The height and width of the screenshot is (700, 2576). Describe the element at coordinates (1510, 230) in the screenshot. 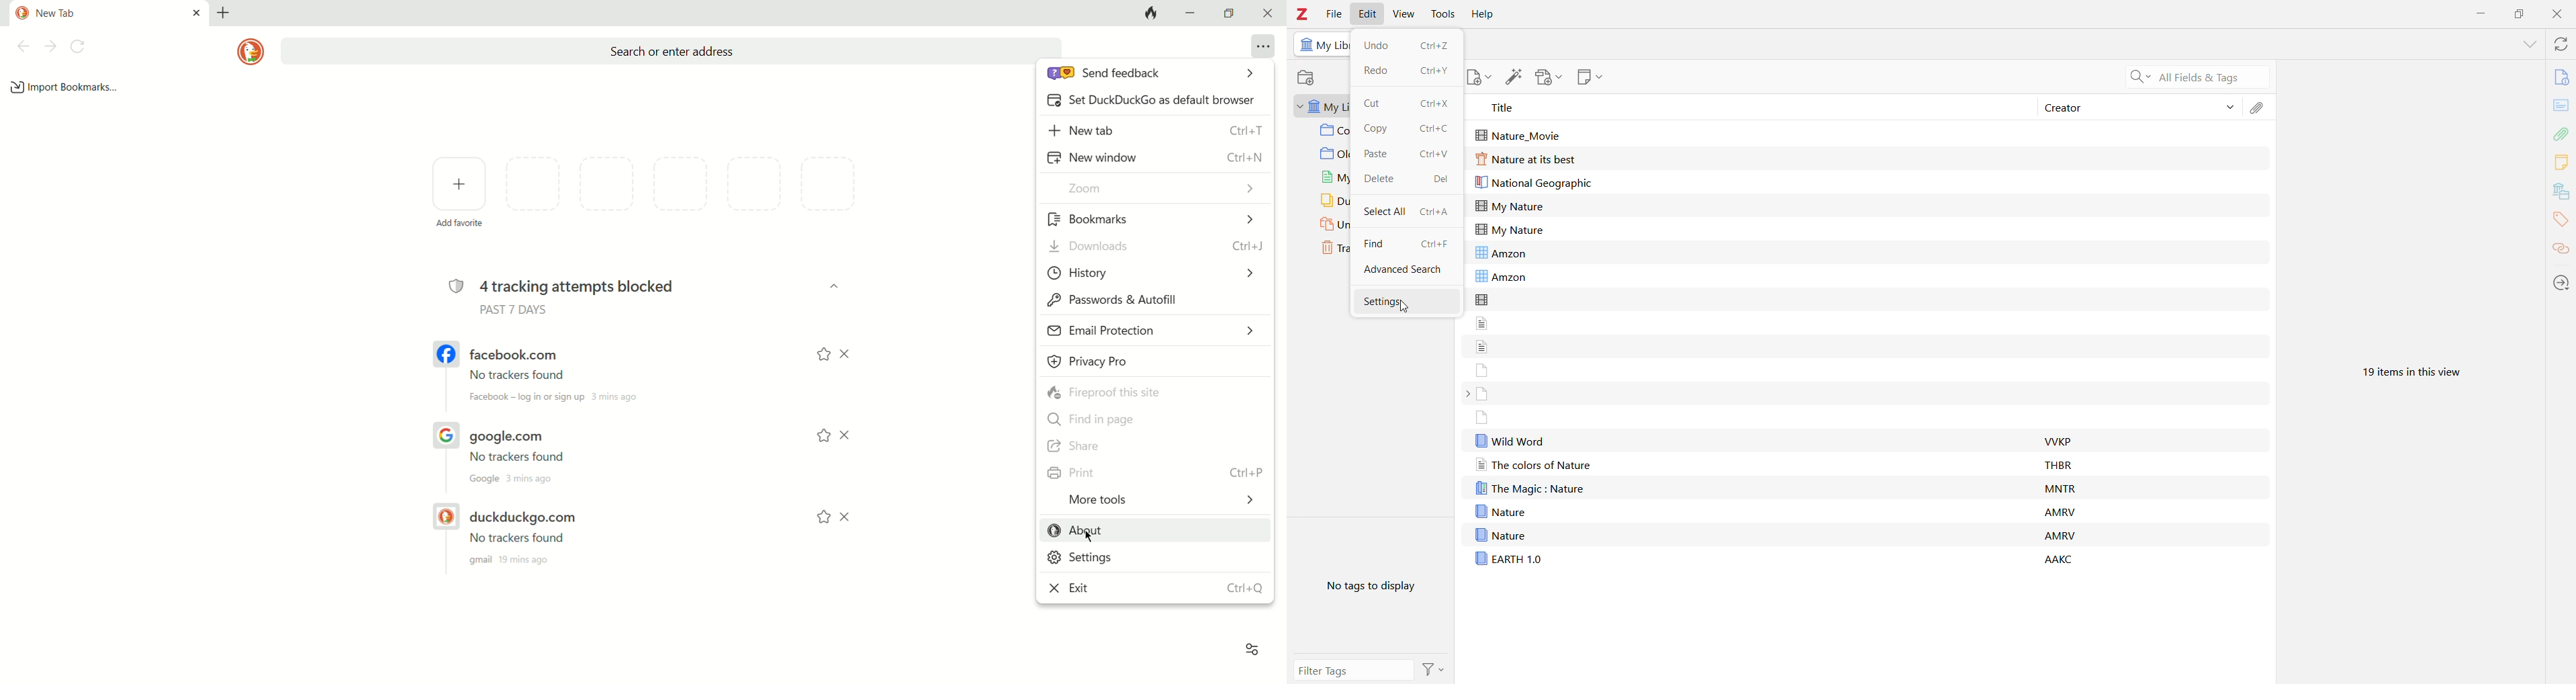

I see `My Nature` at that location.